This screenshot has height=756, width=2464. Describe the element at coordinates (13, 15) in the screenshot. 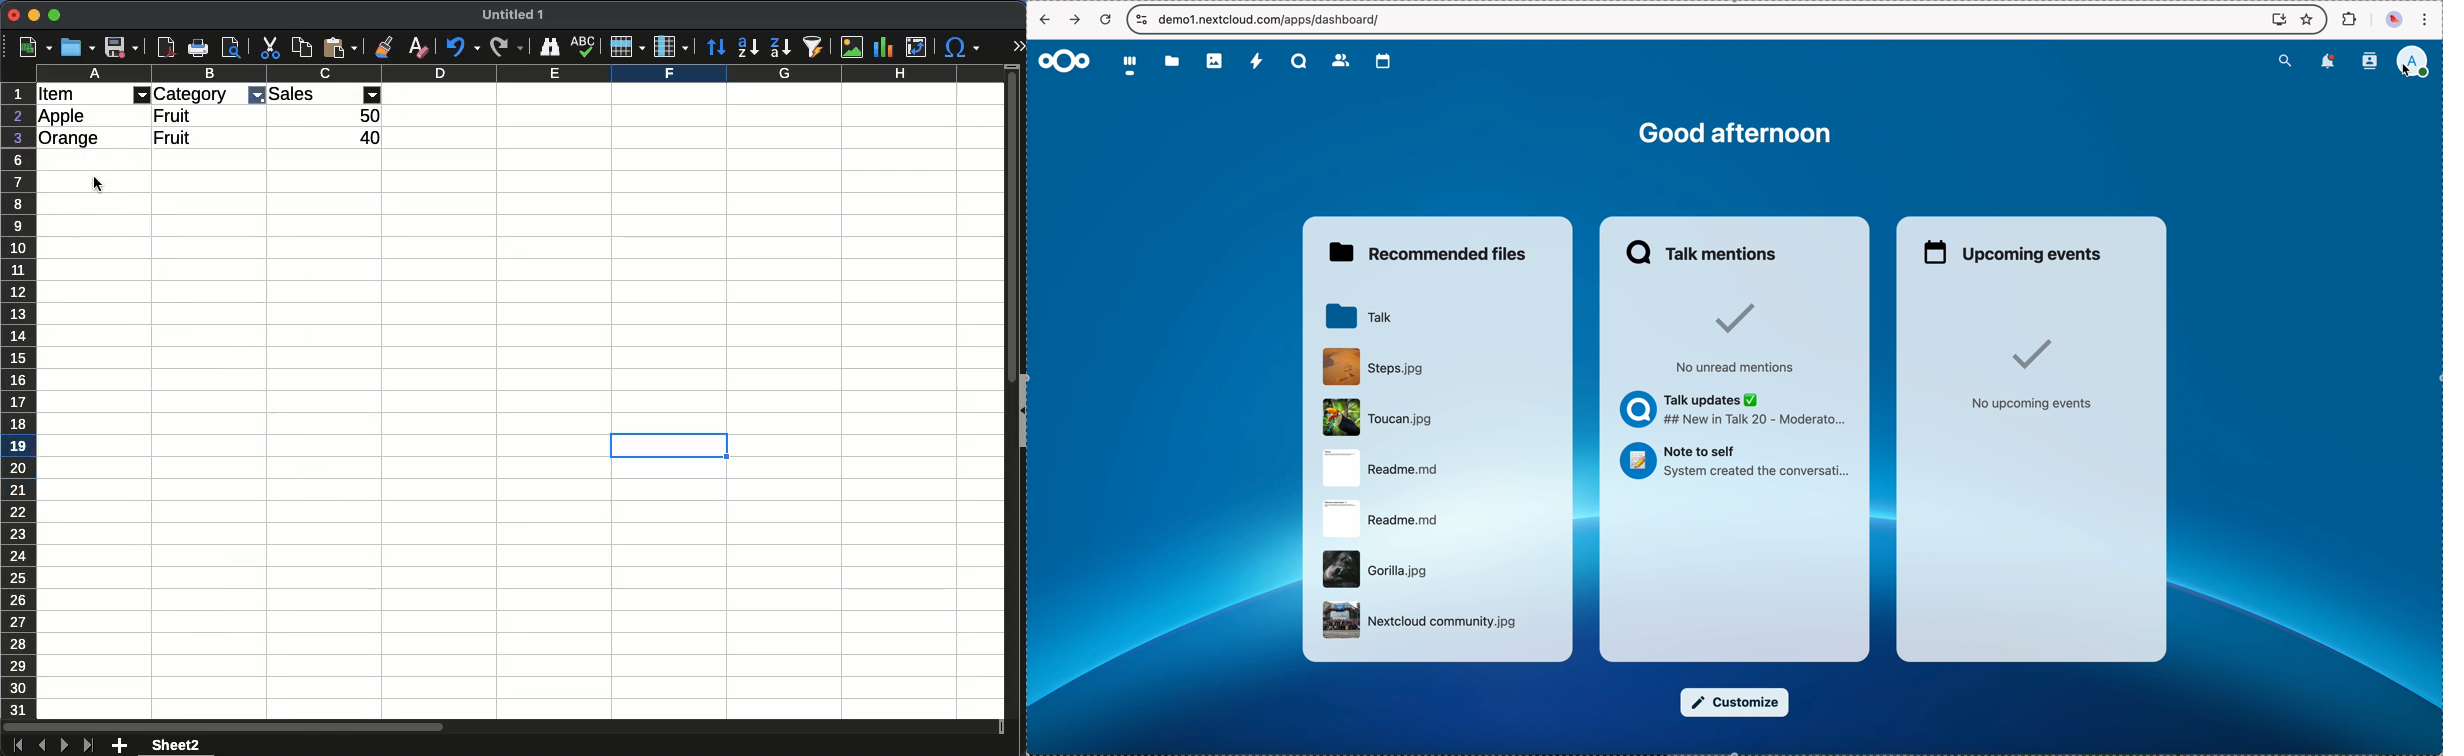

I see `close` at that location.